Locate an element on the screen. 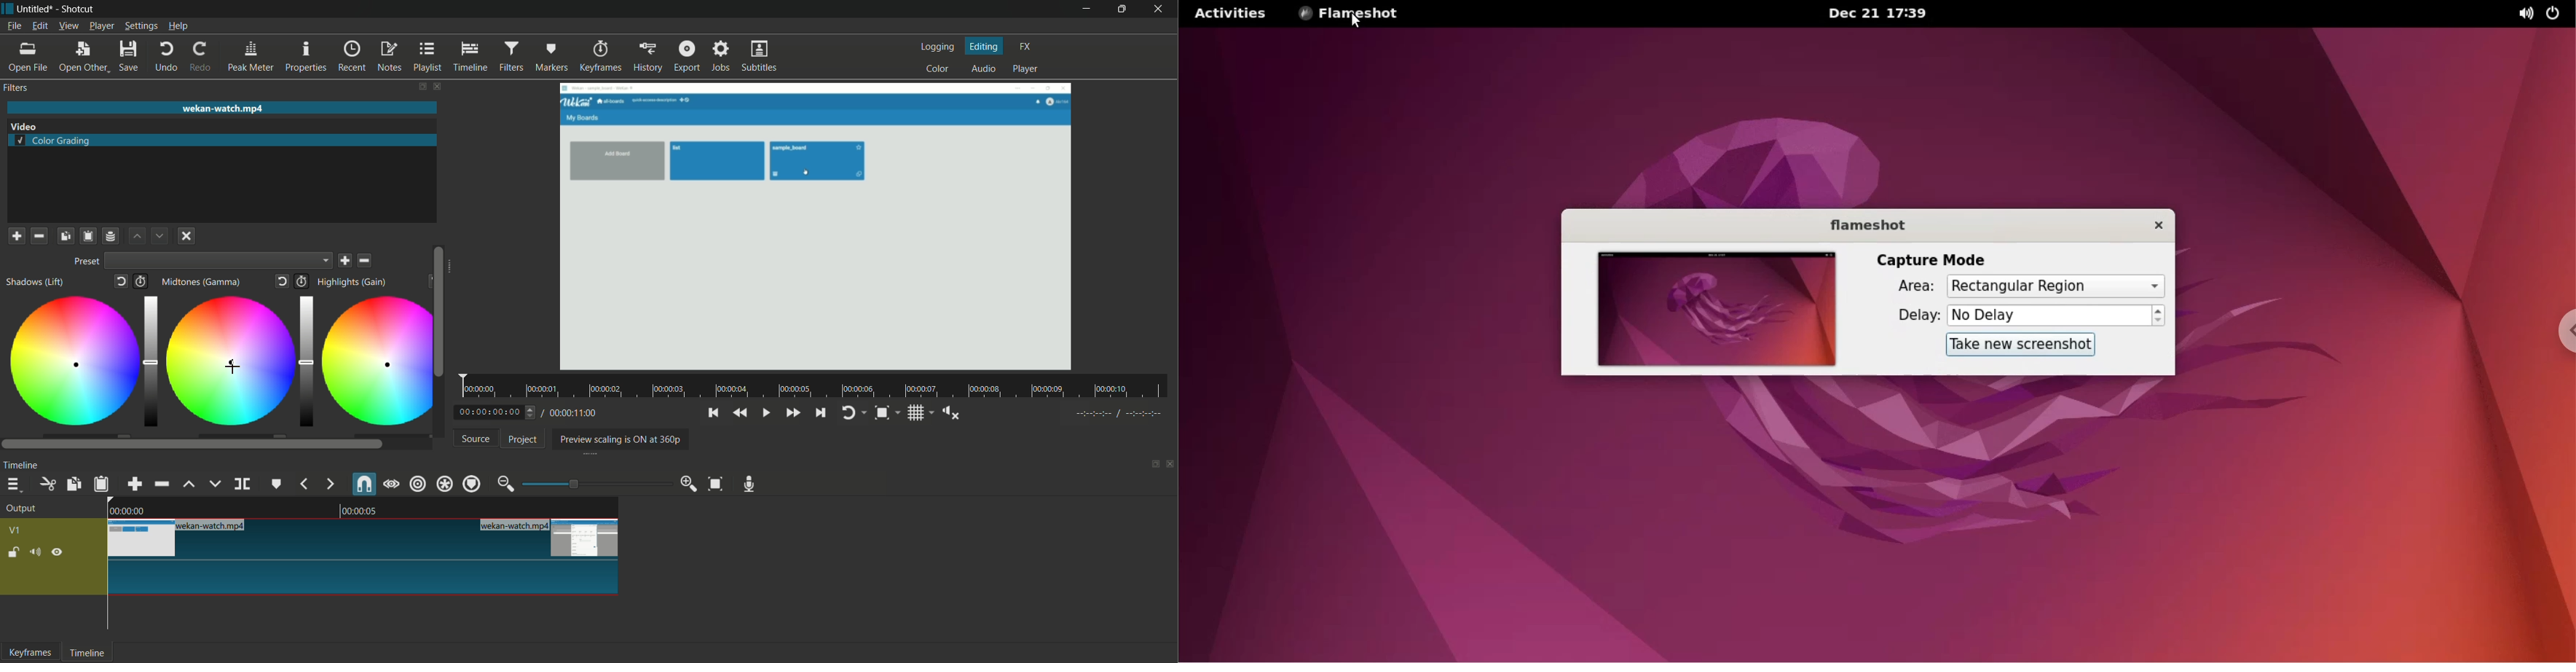 Image resolution: width=2576 pixels, height=672 pixels. change layout is located at coordinates (422, 87).